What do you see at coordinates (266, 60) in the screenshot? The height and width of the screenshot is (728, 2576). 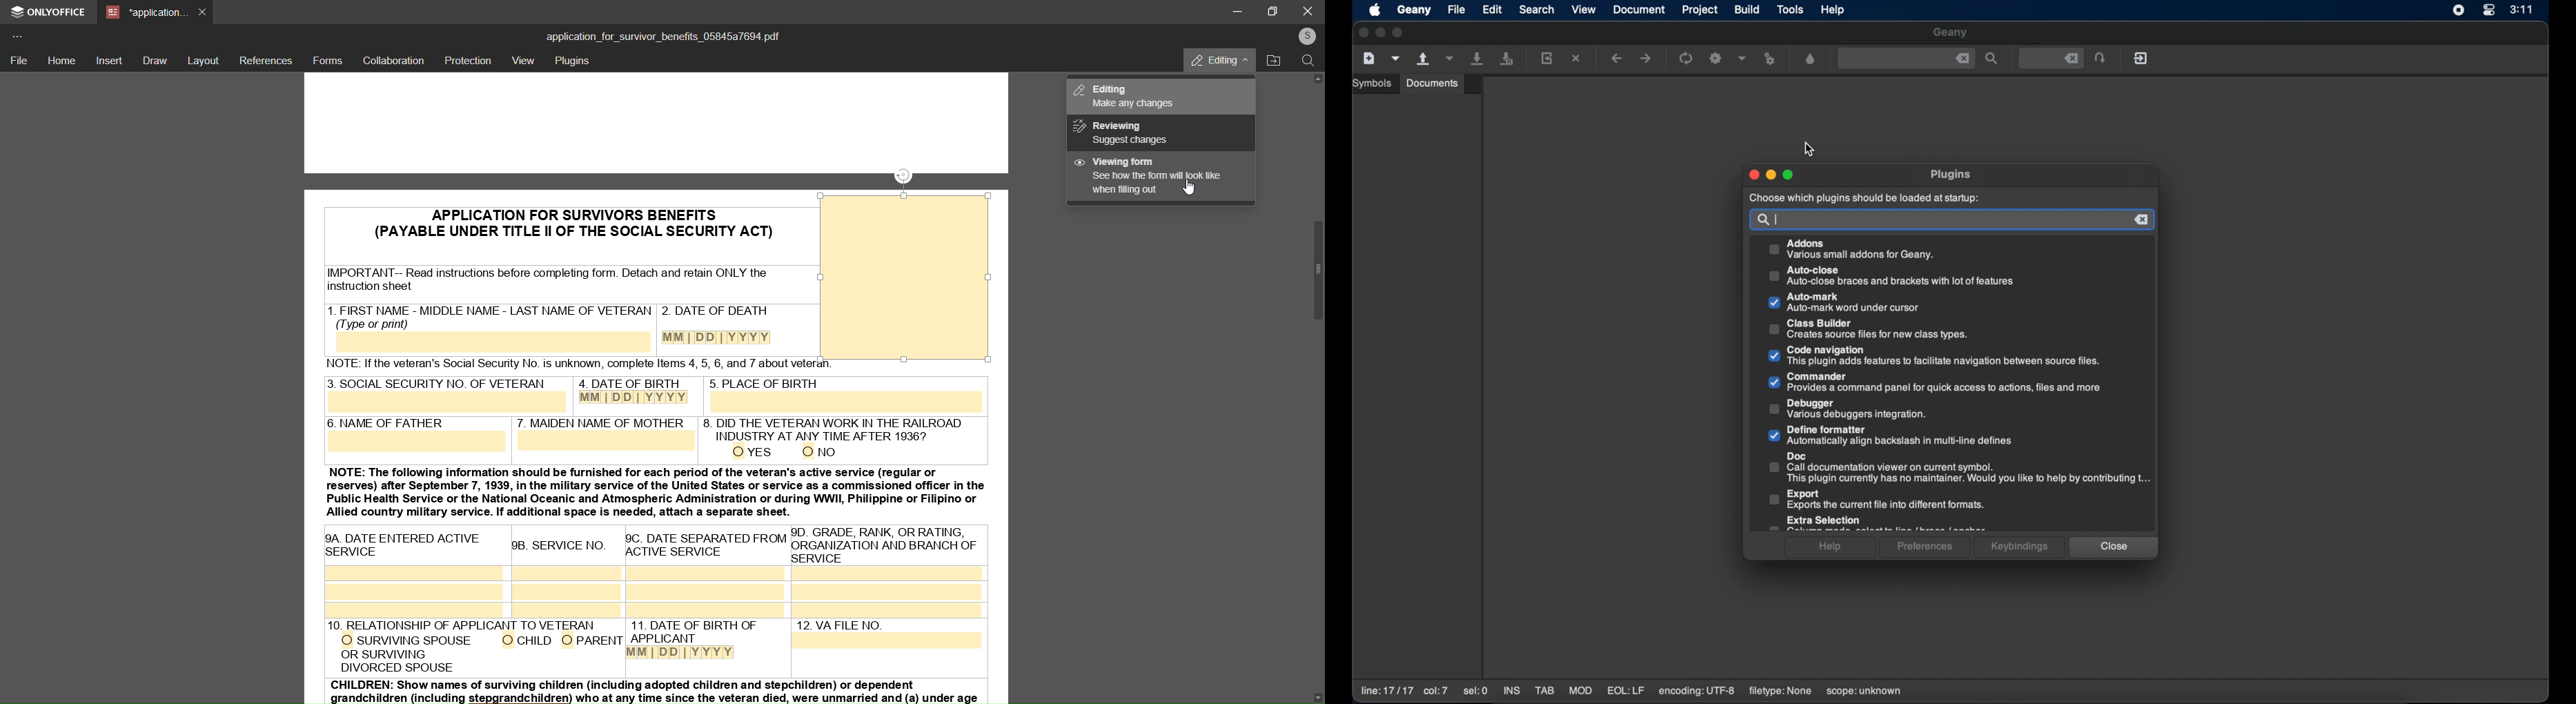 I see `references` at bounding box center [266, 60].